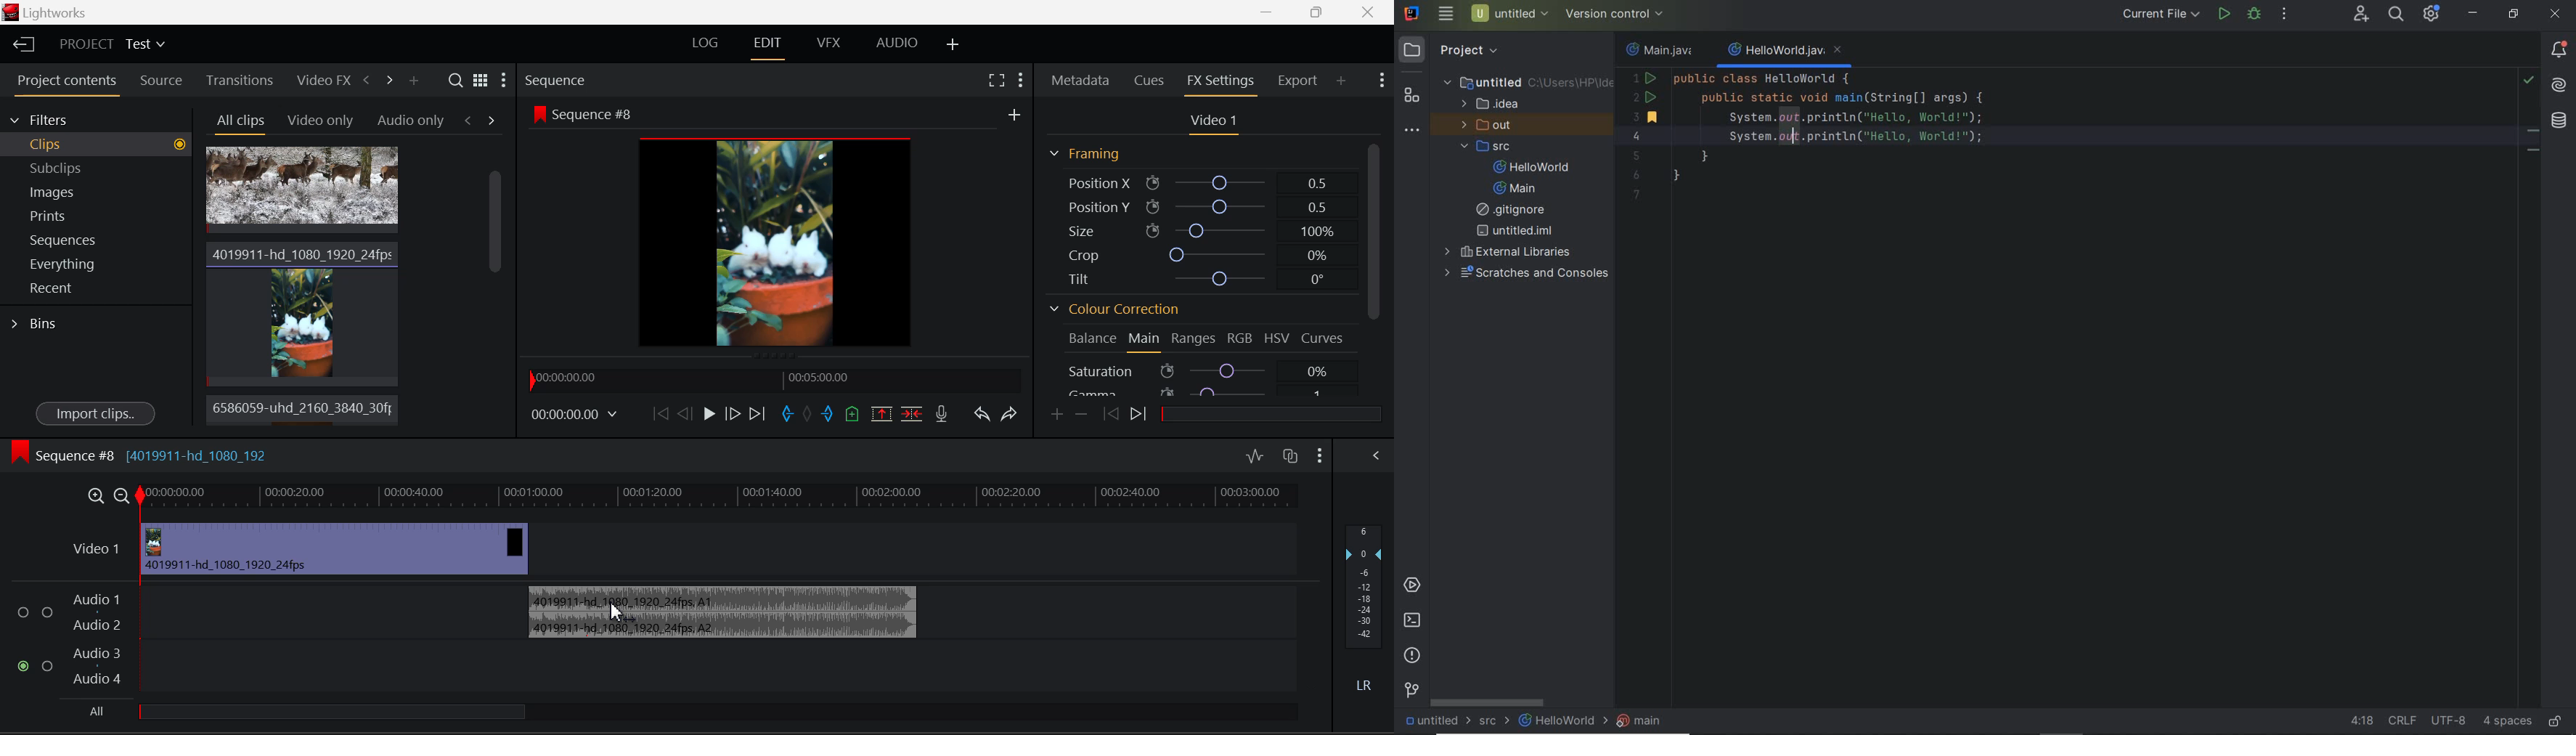  I want to click on Saturation, so click(1207, 370).